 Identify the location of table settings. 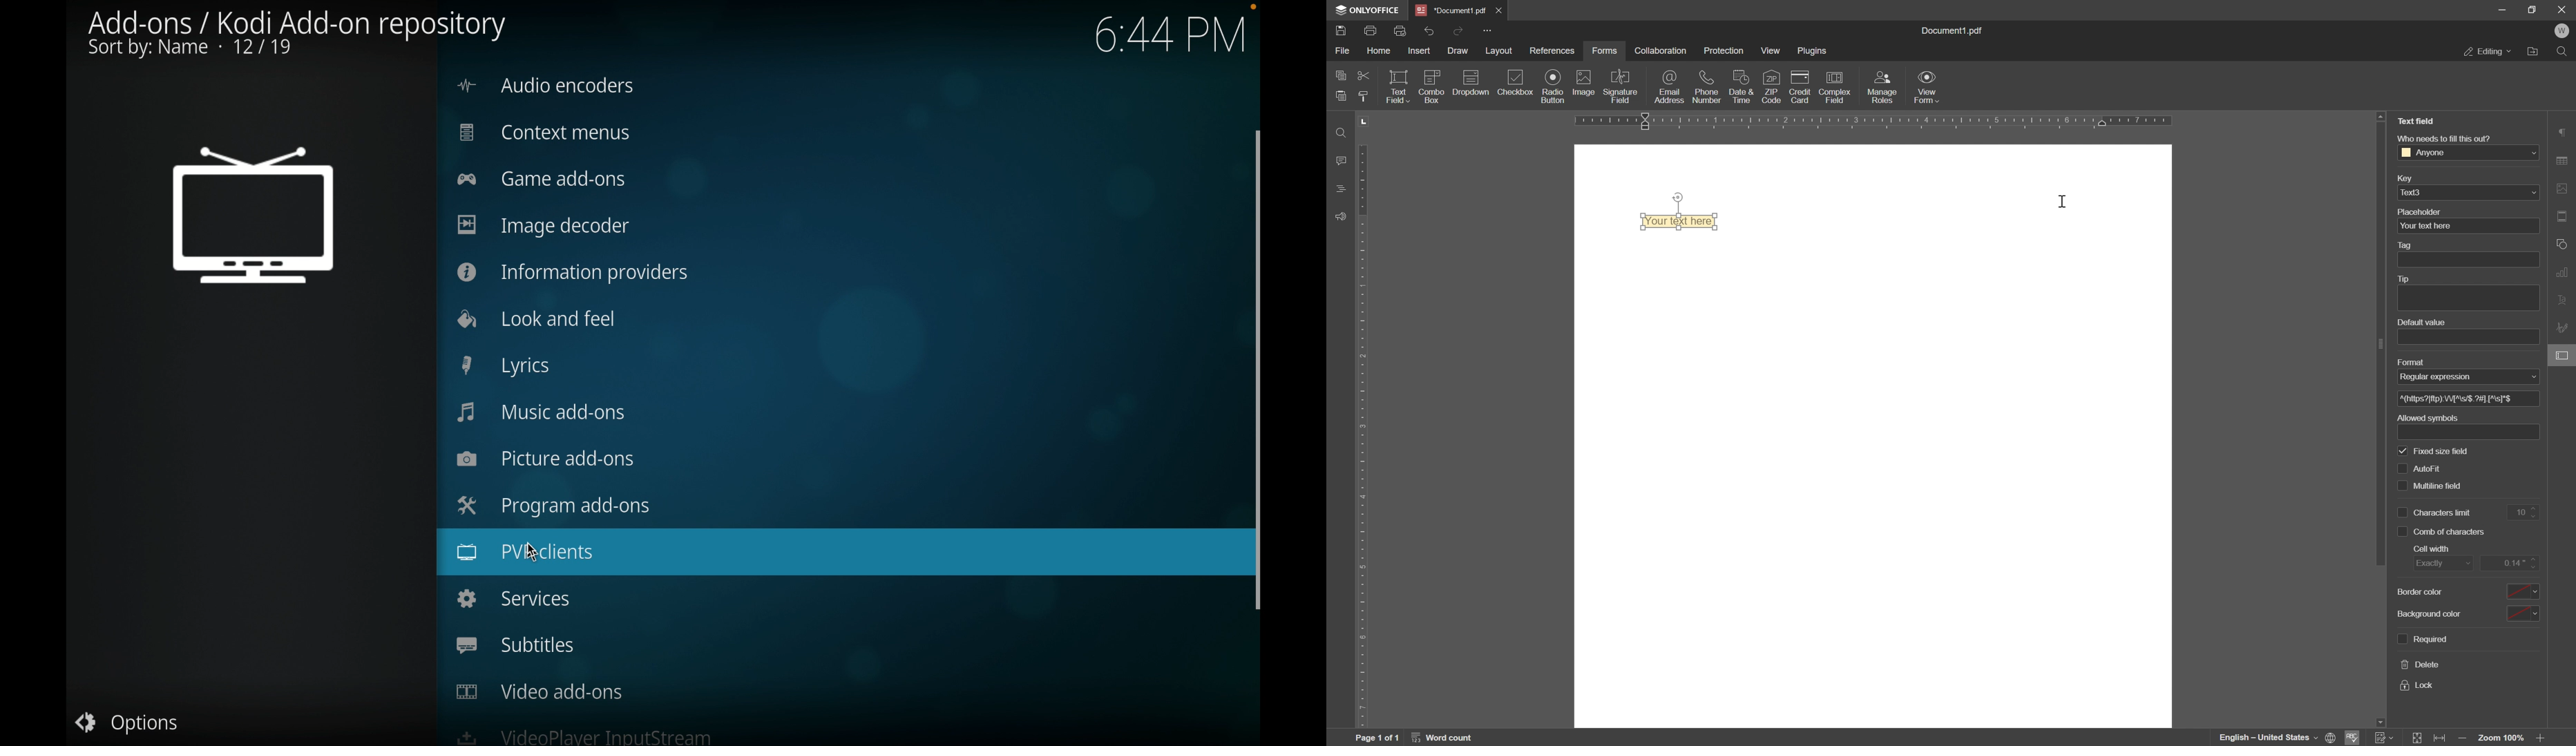
(2565, 160).